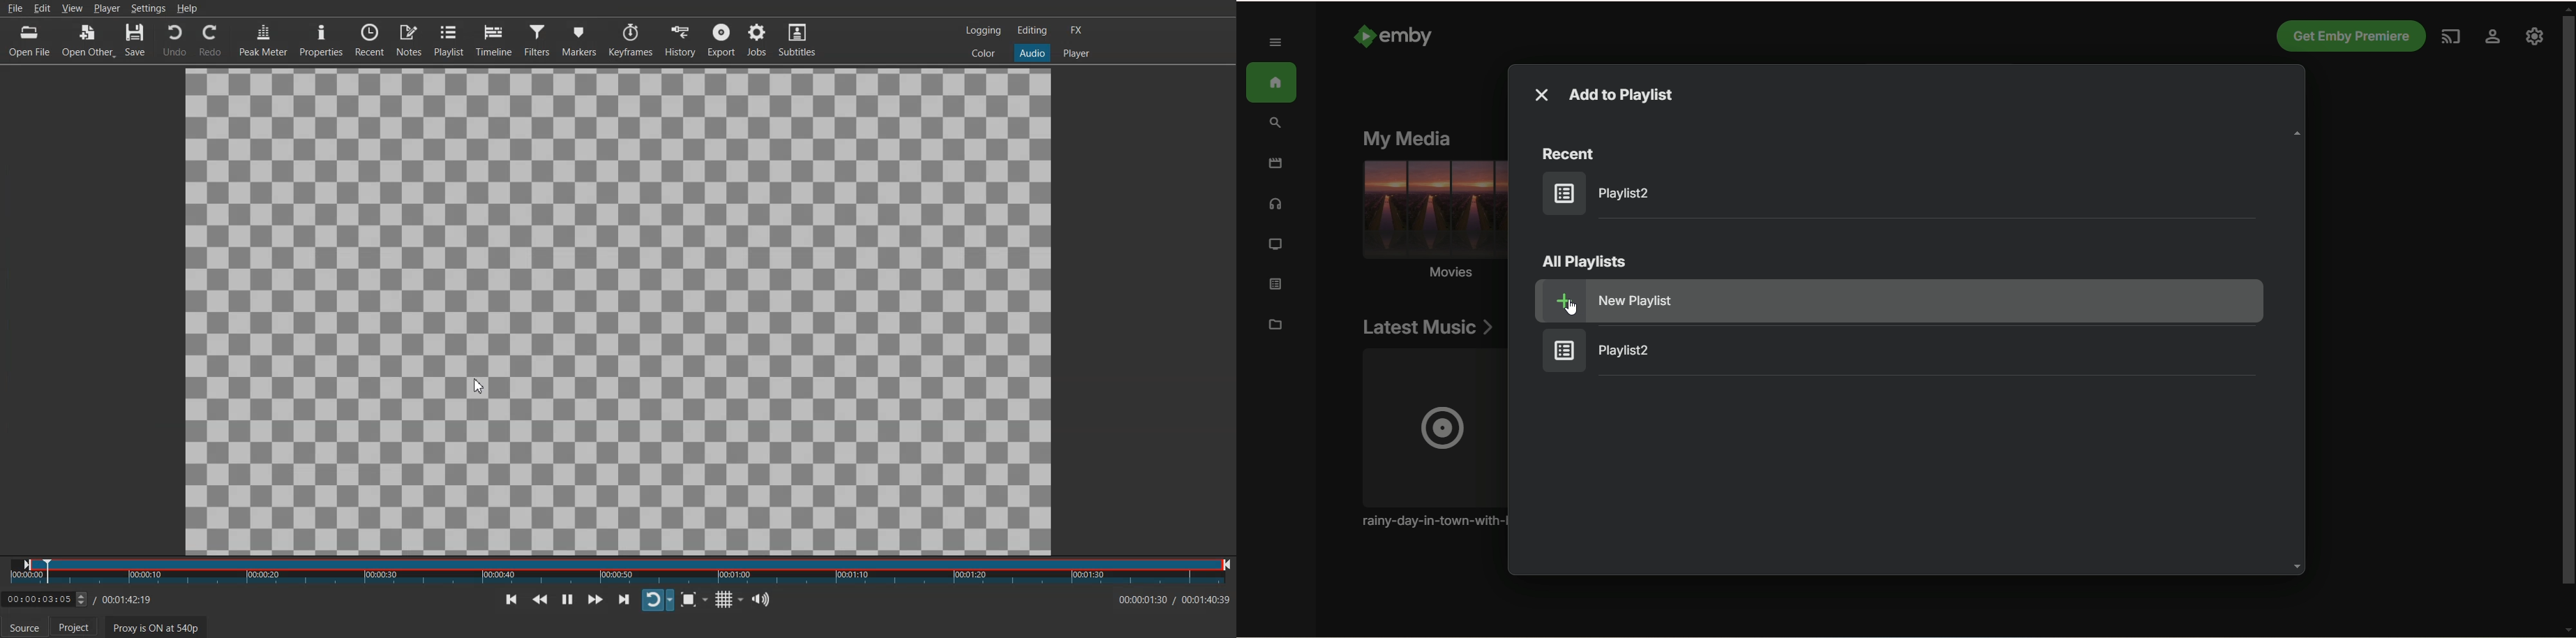 This screenshot has width=2576, height=644. Describe the element at coordinates (1428, 328) in the screenshot. I see `latest music` at that location.